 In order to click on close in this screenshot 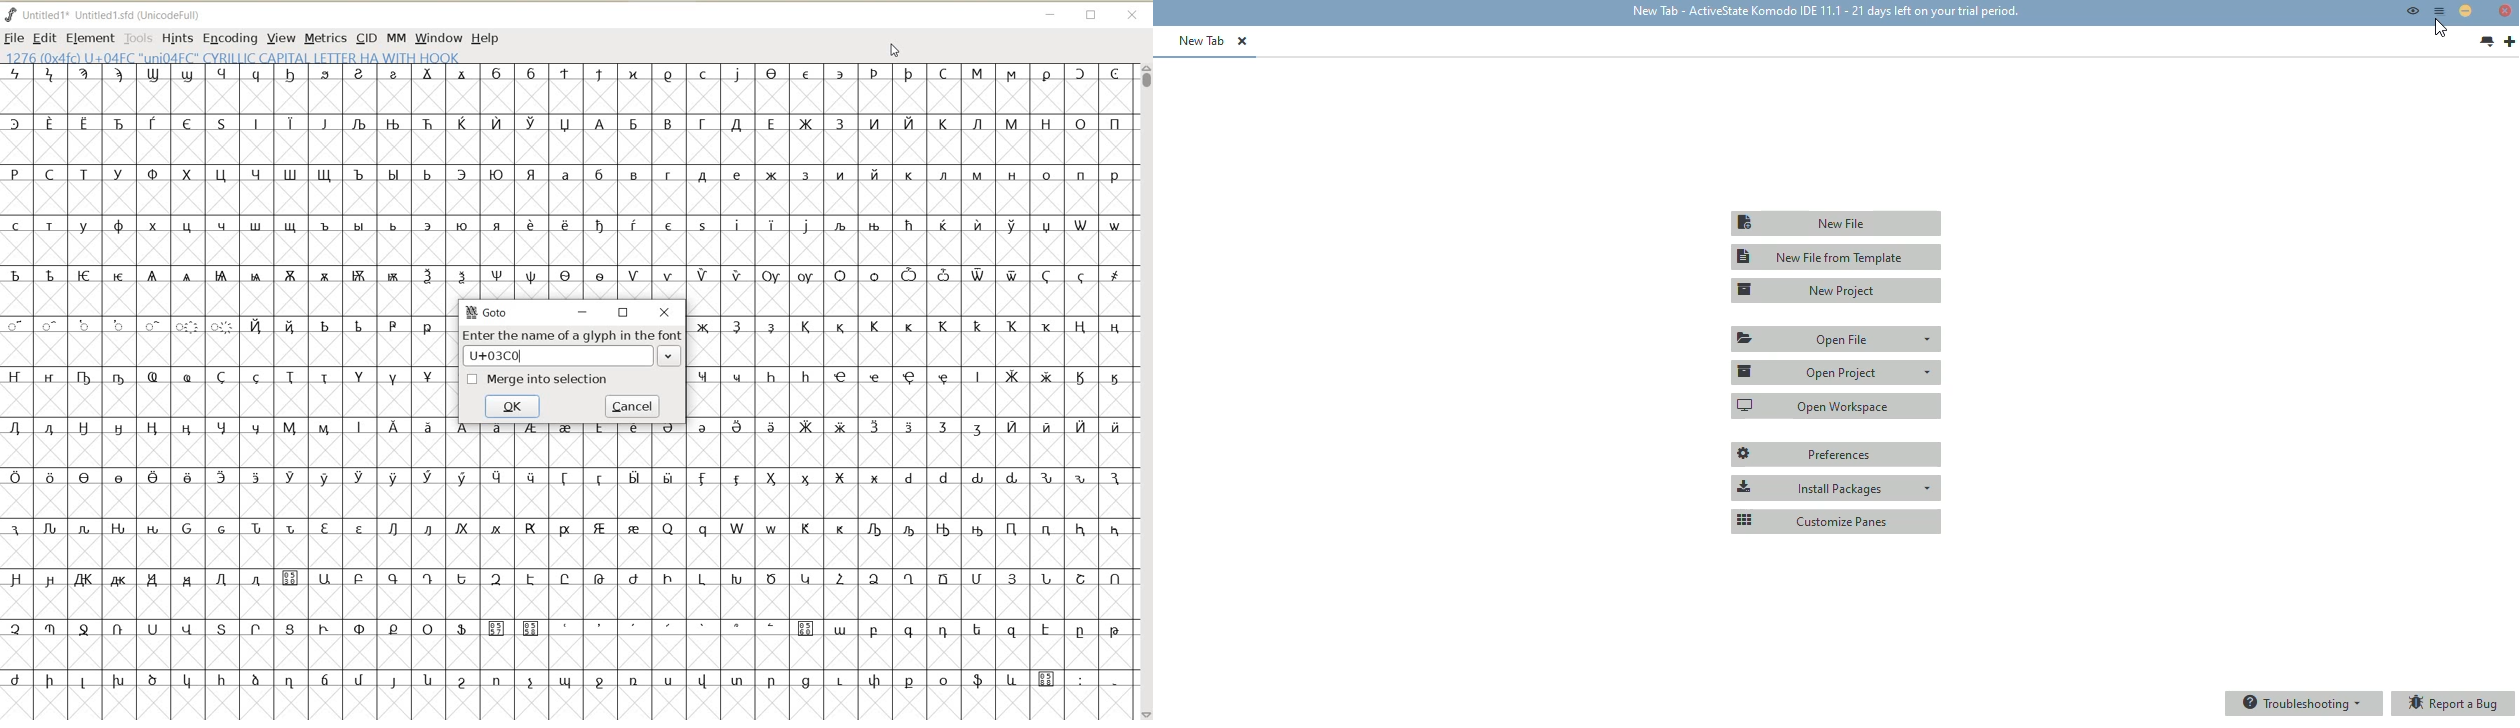, I will do `click(2505, 10)`.